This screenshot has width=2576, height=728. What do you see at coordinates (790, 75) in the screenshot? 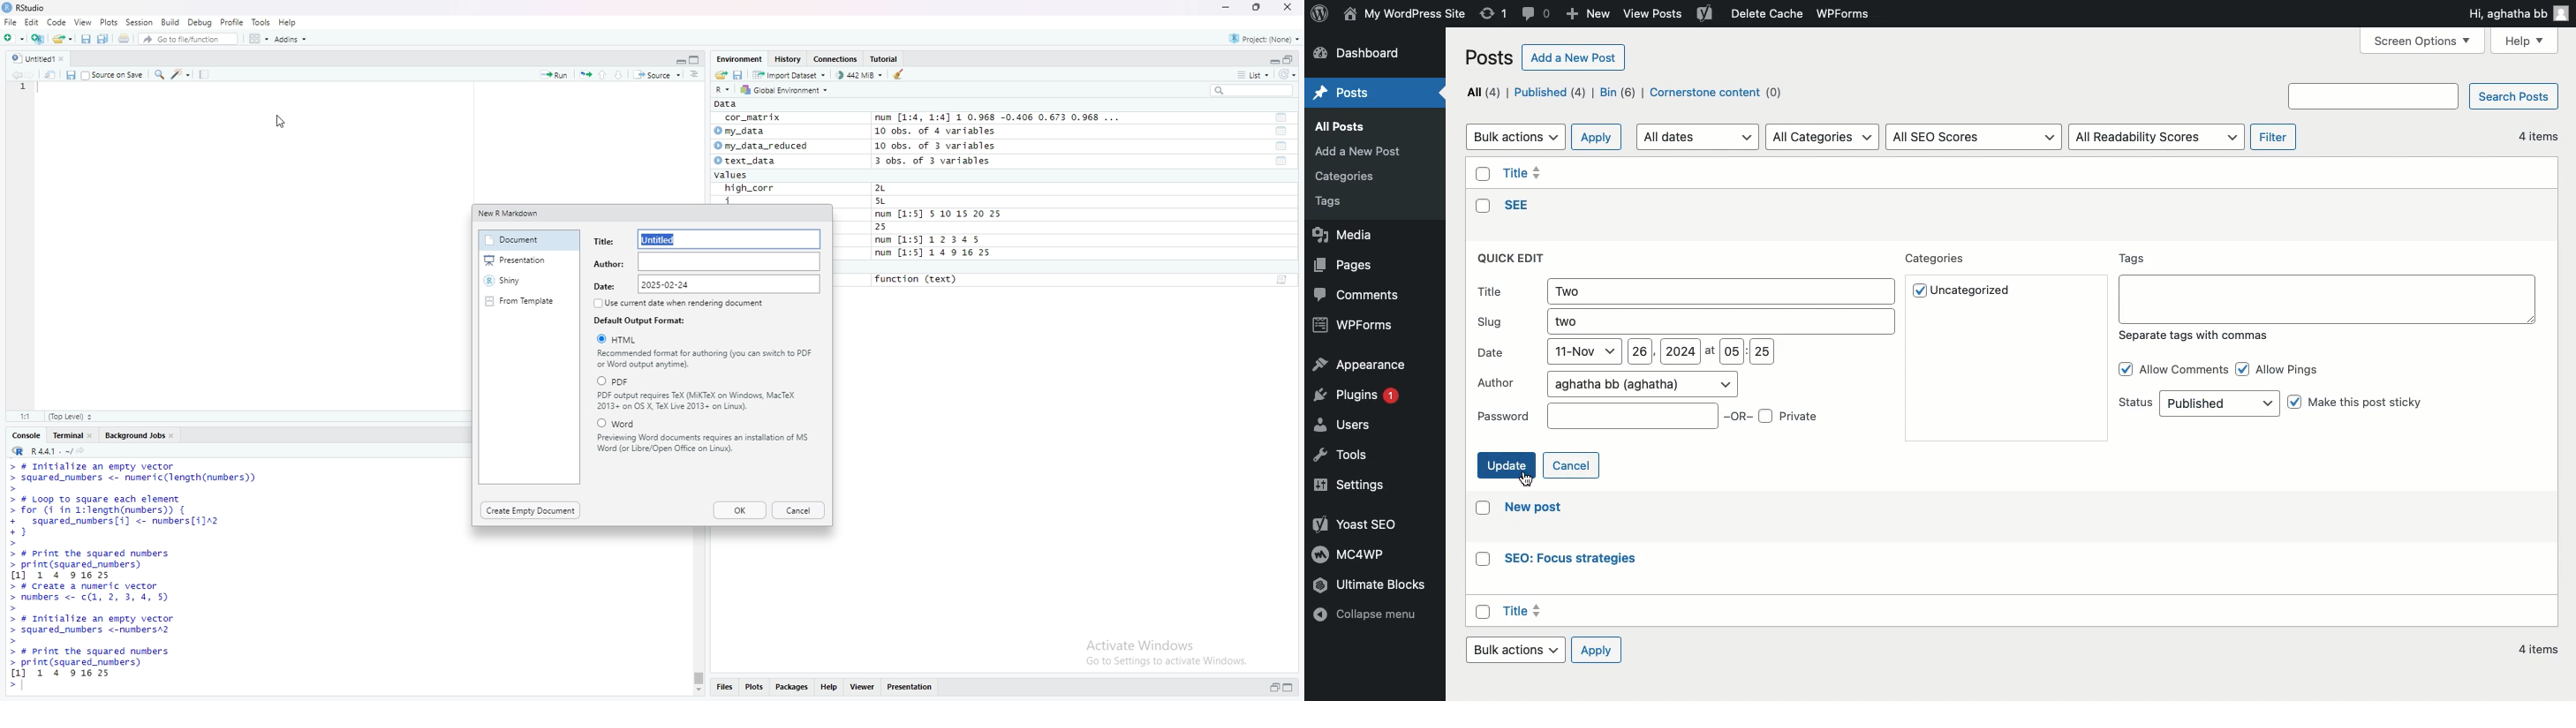
I see `Import dataset` at bounding box center [790, 75].